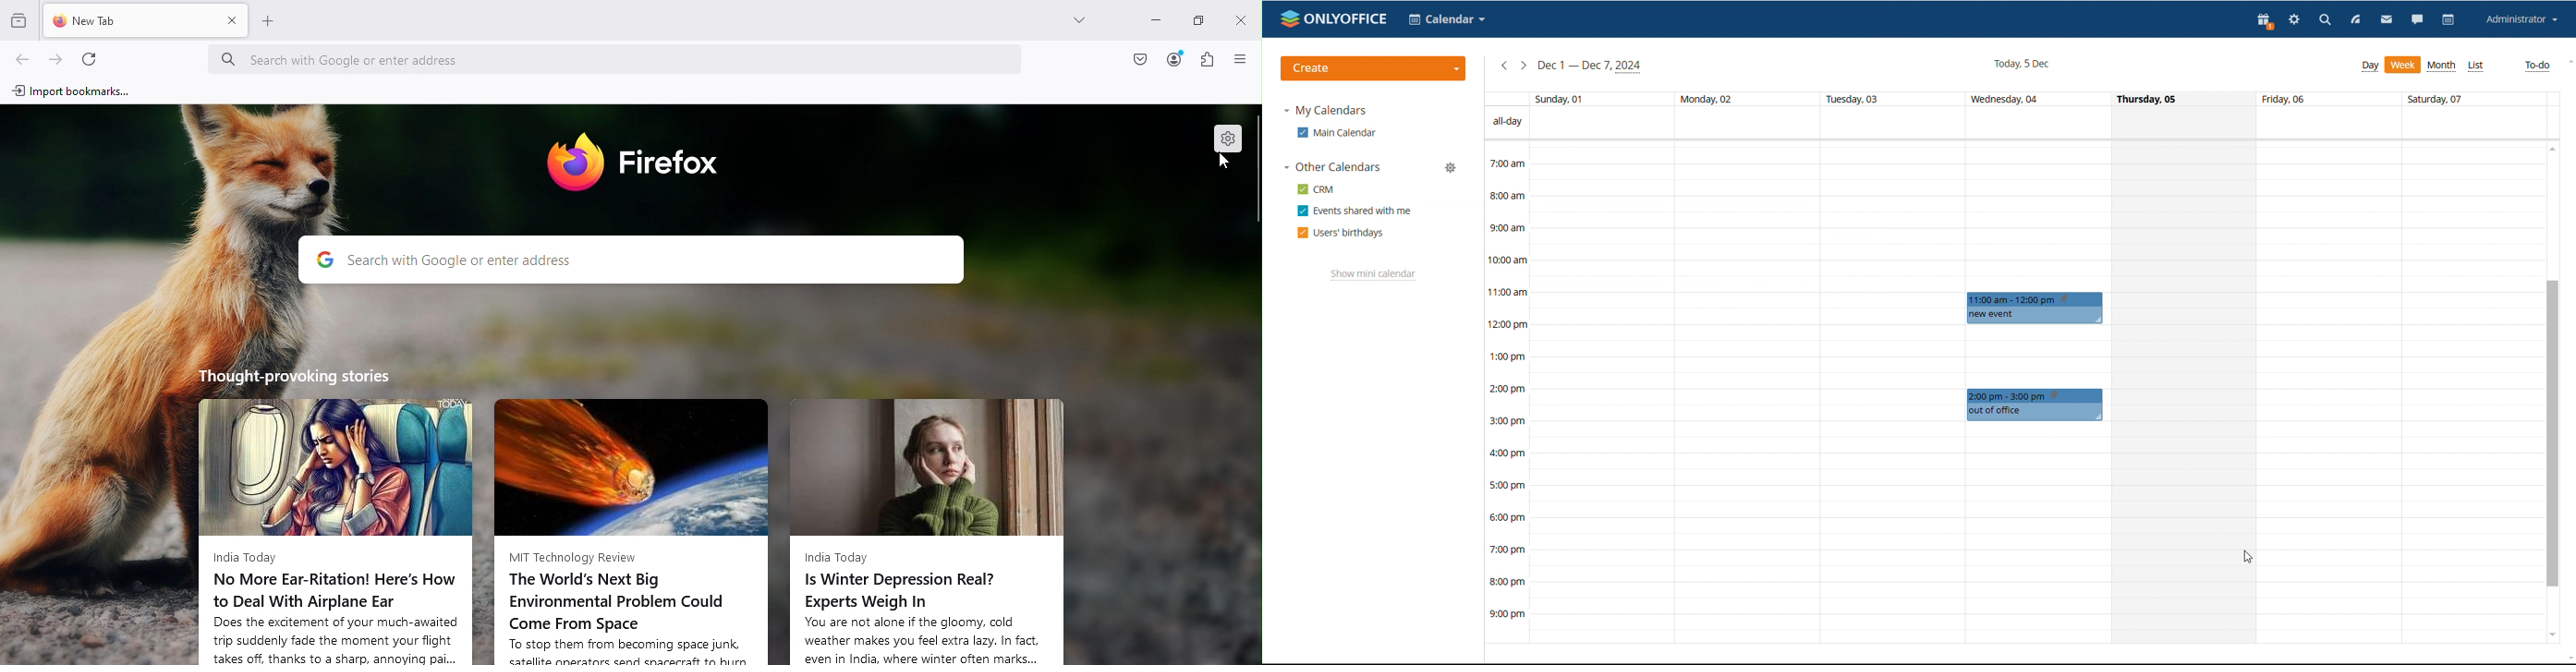  Describe the element at coordinates (1201, 22) in the screenshot. I see `Maximize` at that location.